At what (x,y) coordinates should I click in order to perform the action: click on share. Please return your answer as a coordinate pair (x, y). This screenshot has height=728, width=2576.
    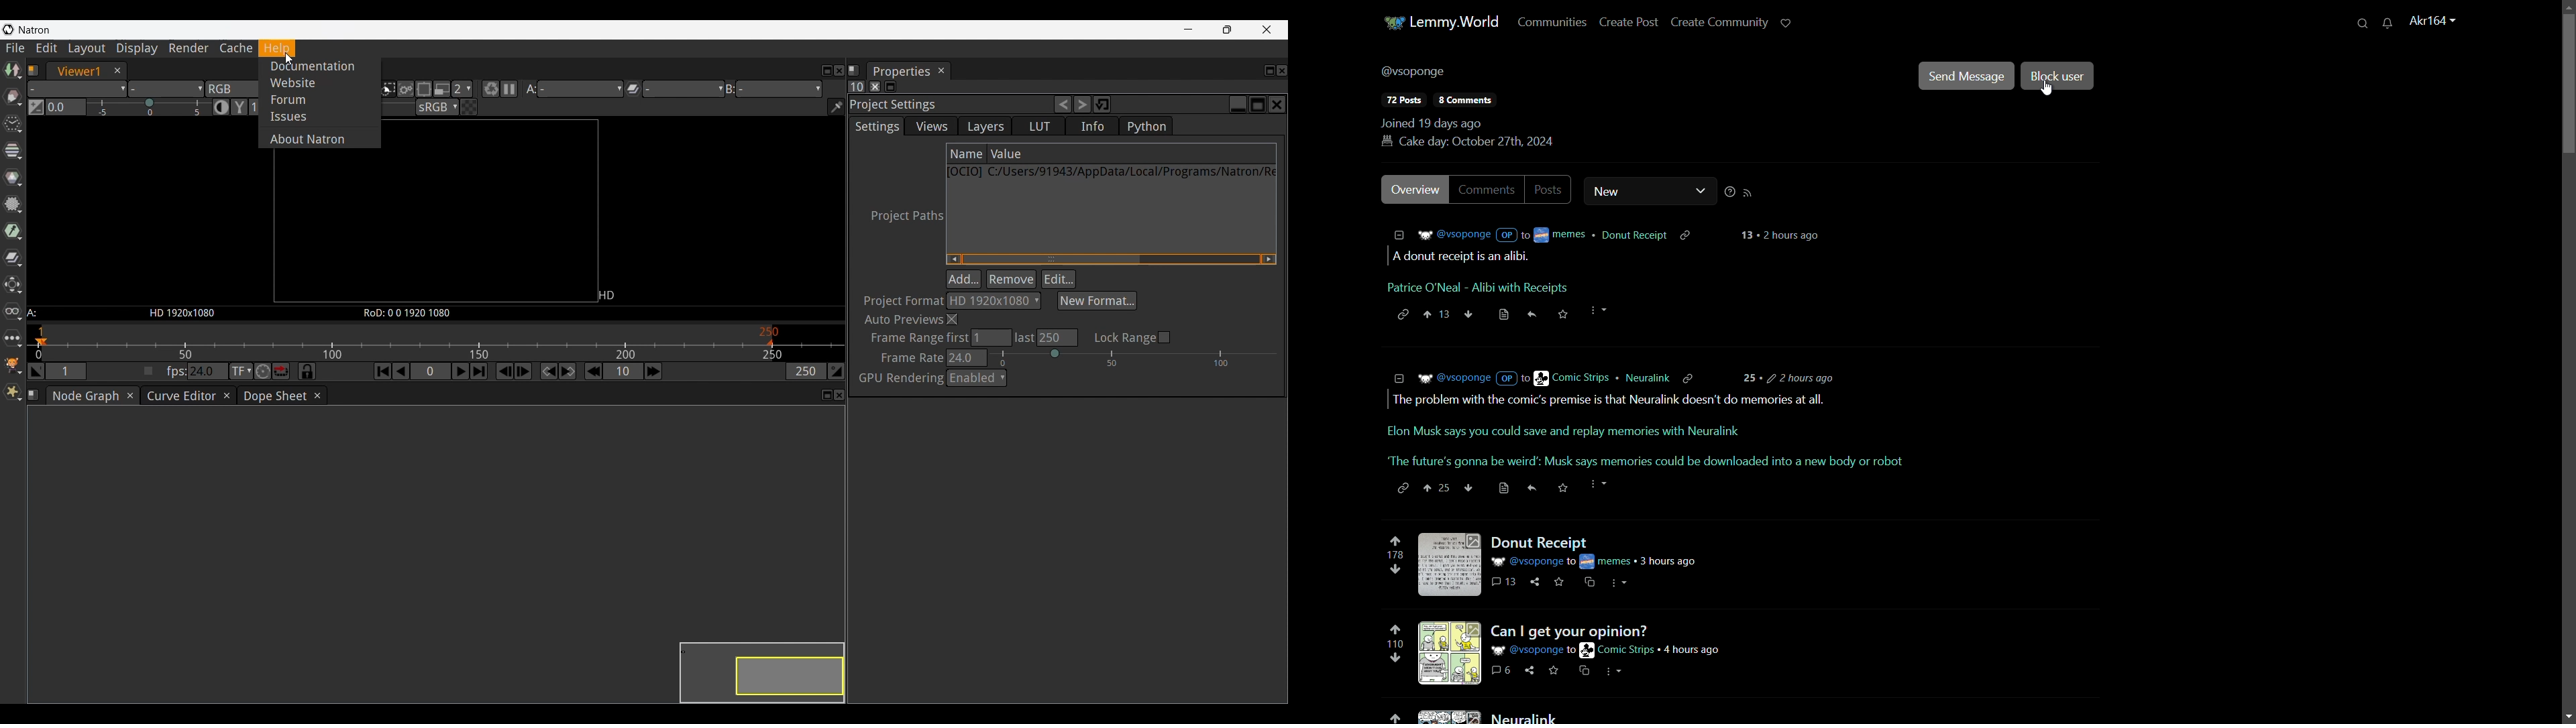
    Looking at the image, I should click on (1529, 669).